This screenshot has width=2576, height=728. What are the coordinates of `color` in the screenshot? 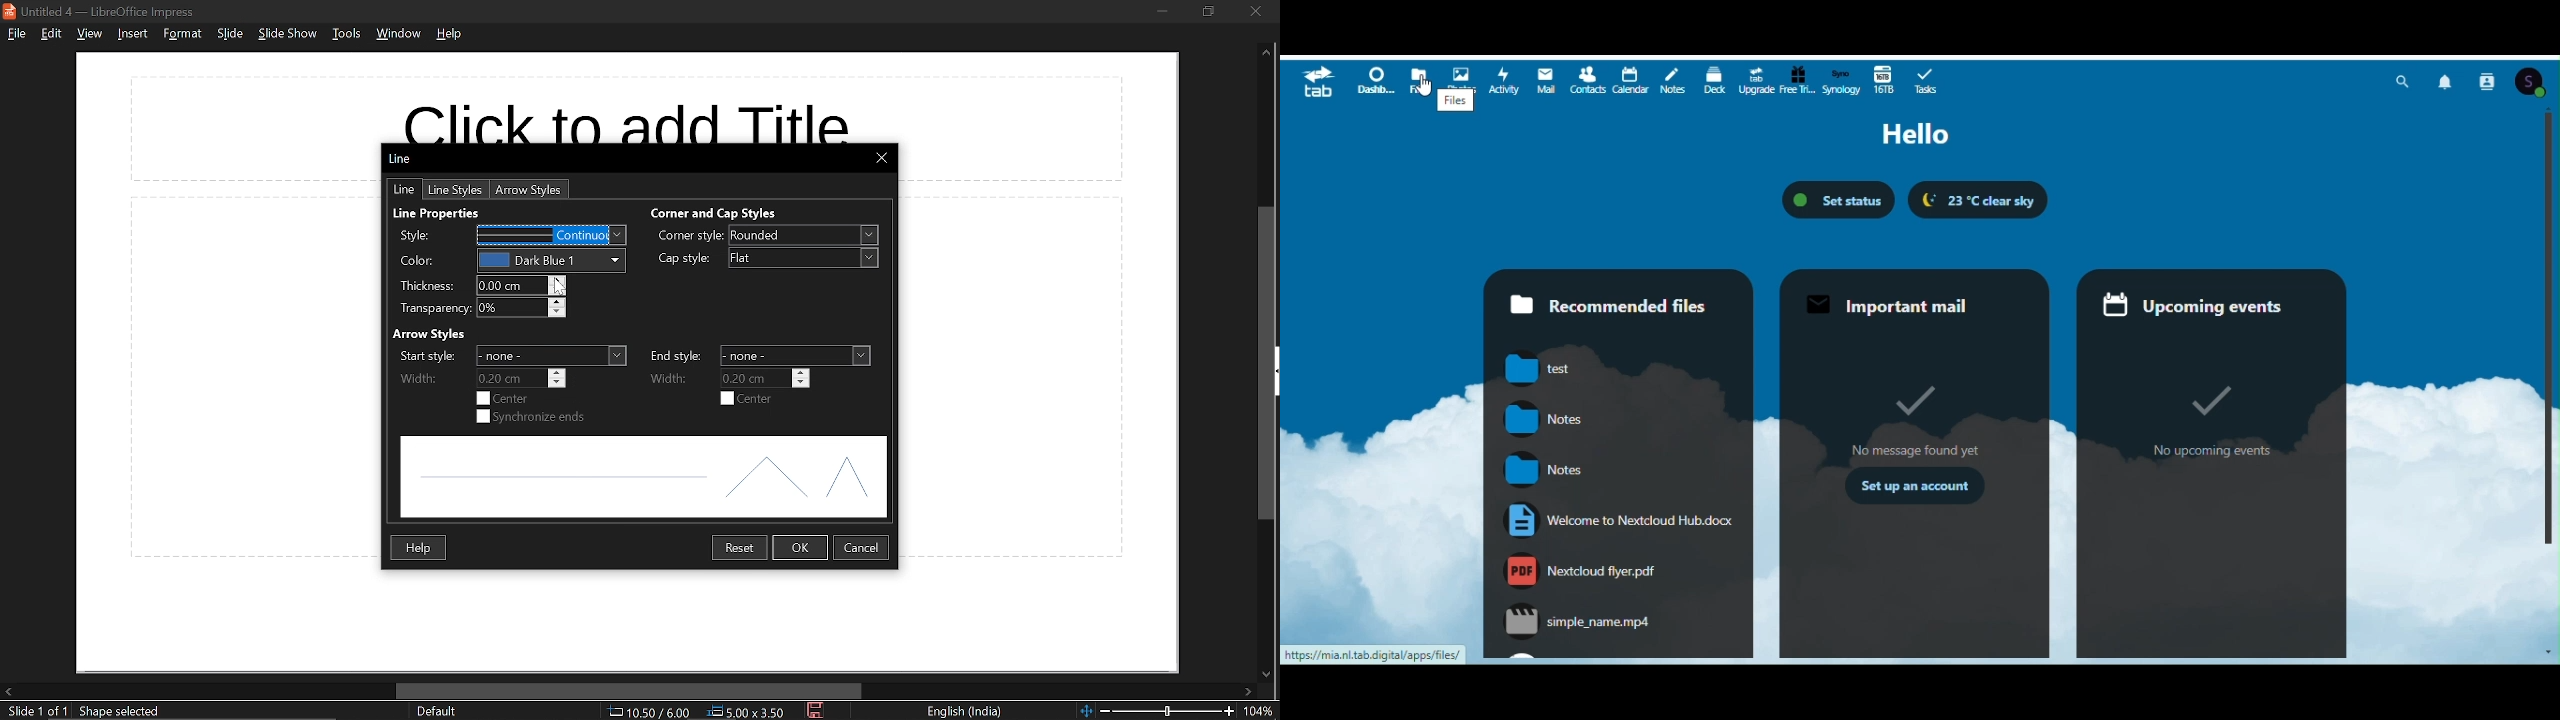 It's located at (550, 260).